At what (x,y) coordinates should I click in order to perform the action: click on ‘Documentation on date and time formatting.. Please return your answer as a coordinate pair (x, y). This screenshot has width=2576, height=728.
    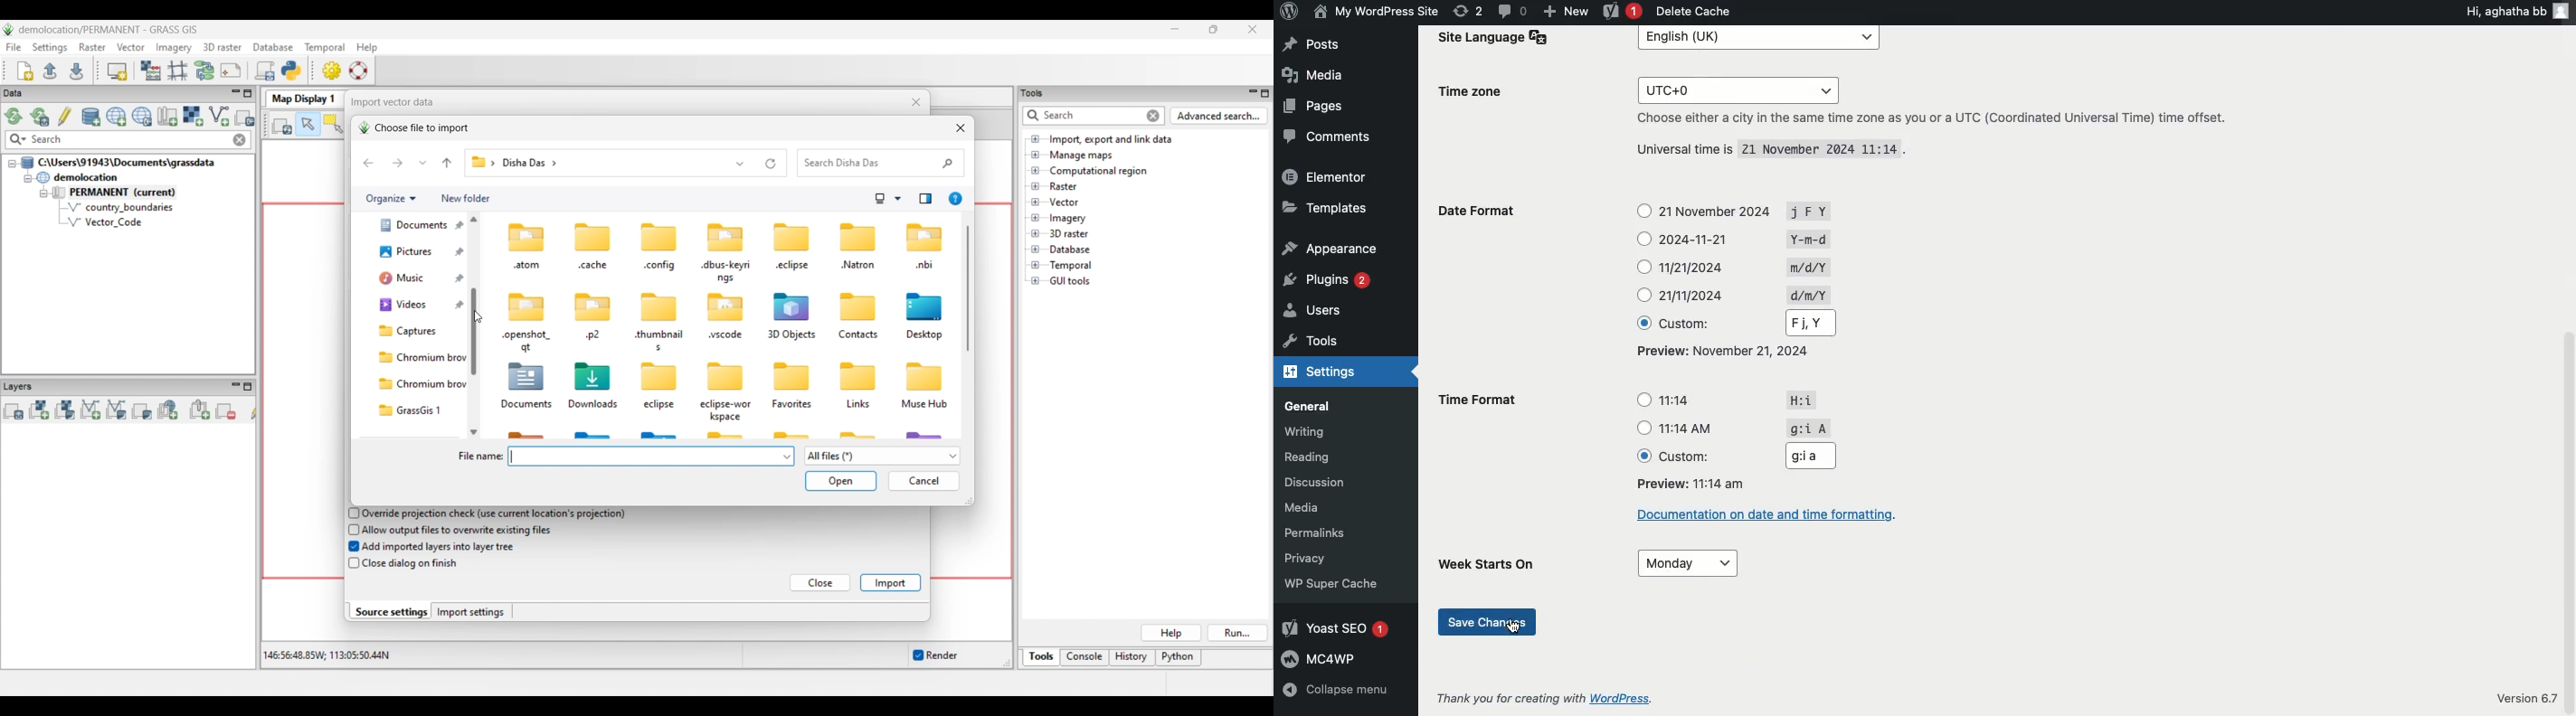
    Looking at the image, I should click on (1774, 514).